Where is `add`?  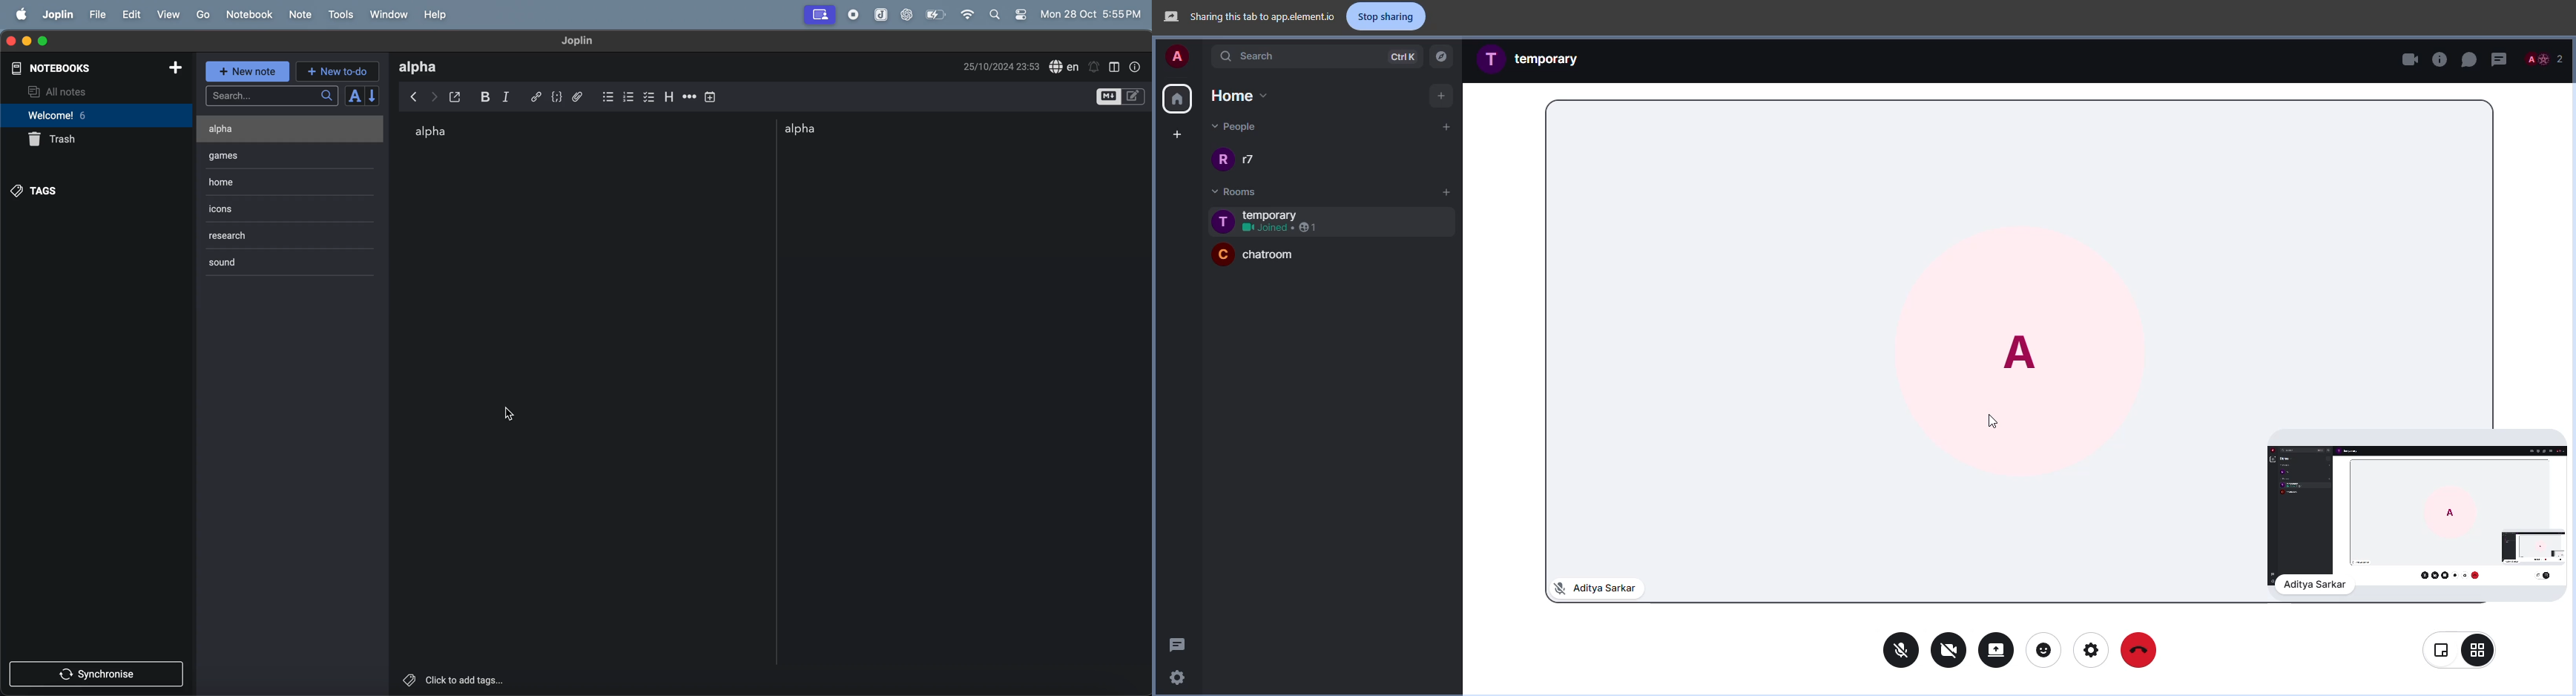
add is located at coordinates (1446, 126).